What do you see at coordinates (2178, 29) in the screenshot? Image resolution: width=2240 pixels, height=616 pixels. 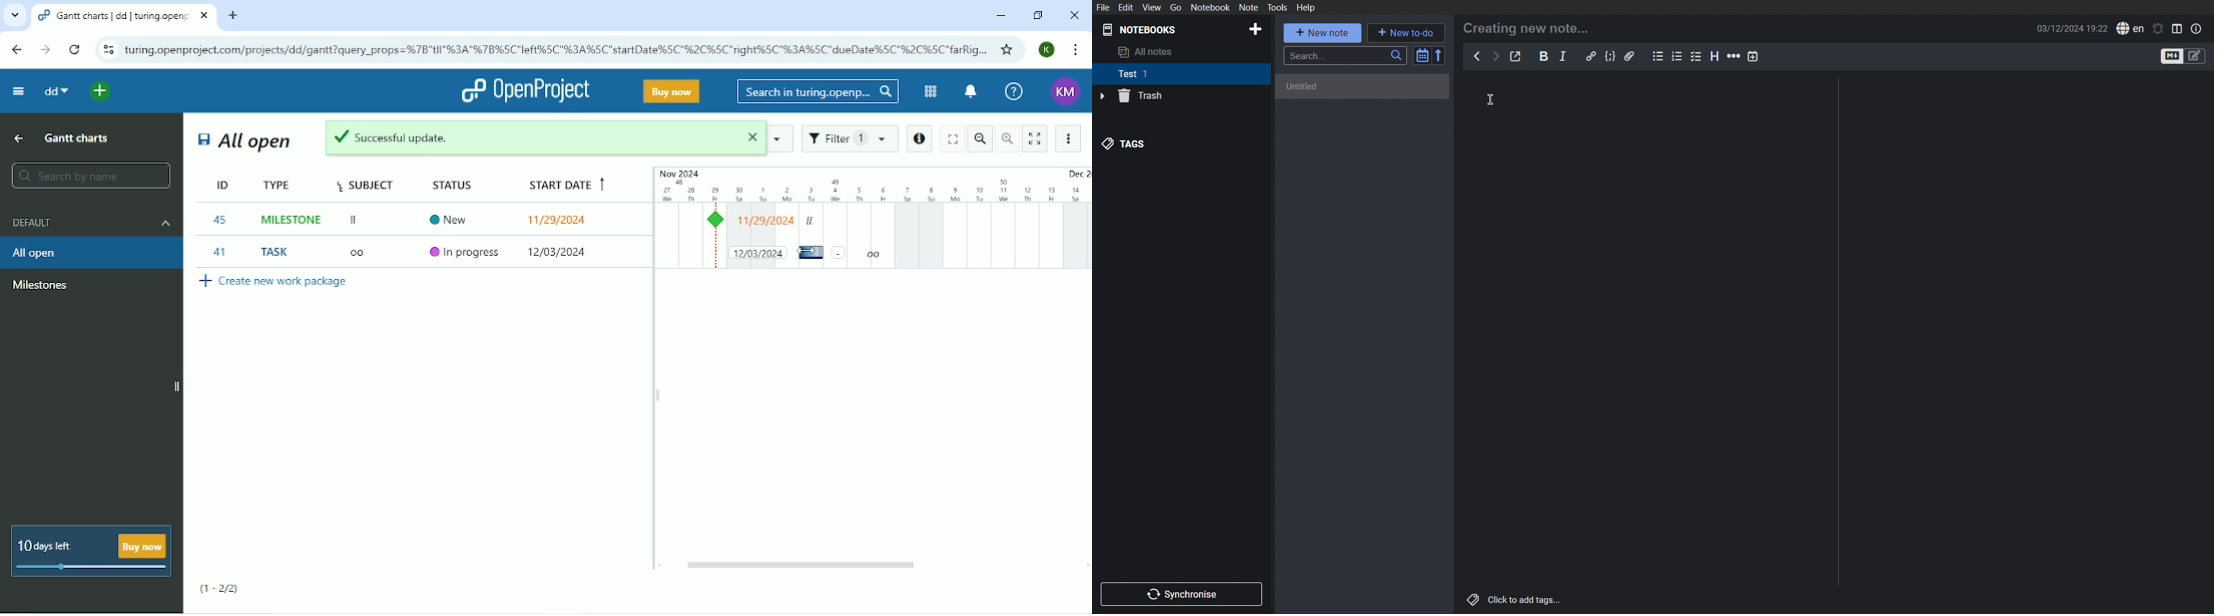 I see `Toggle Editor View` at bounding box center [2178, 29].